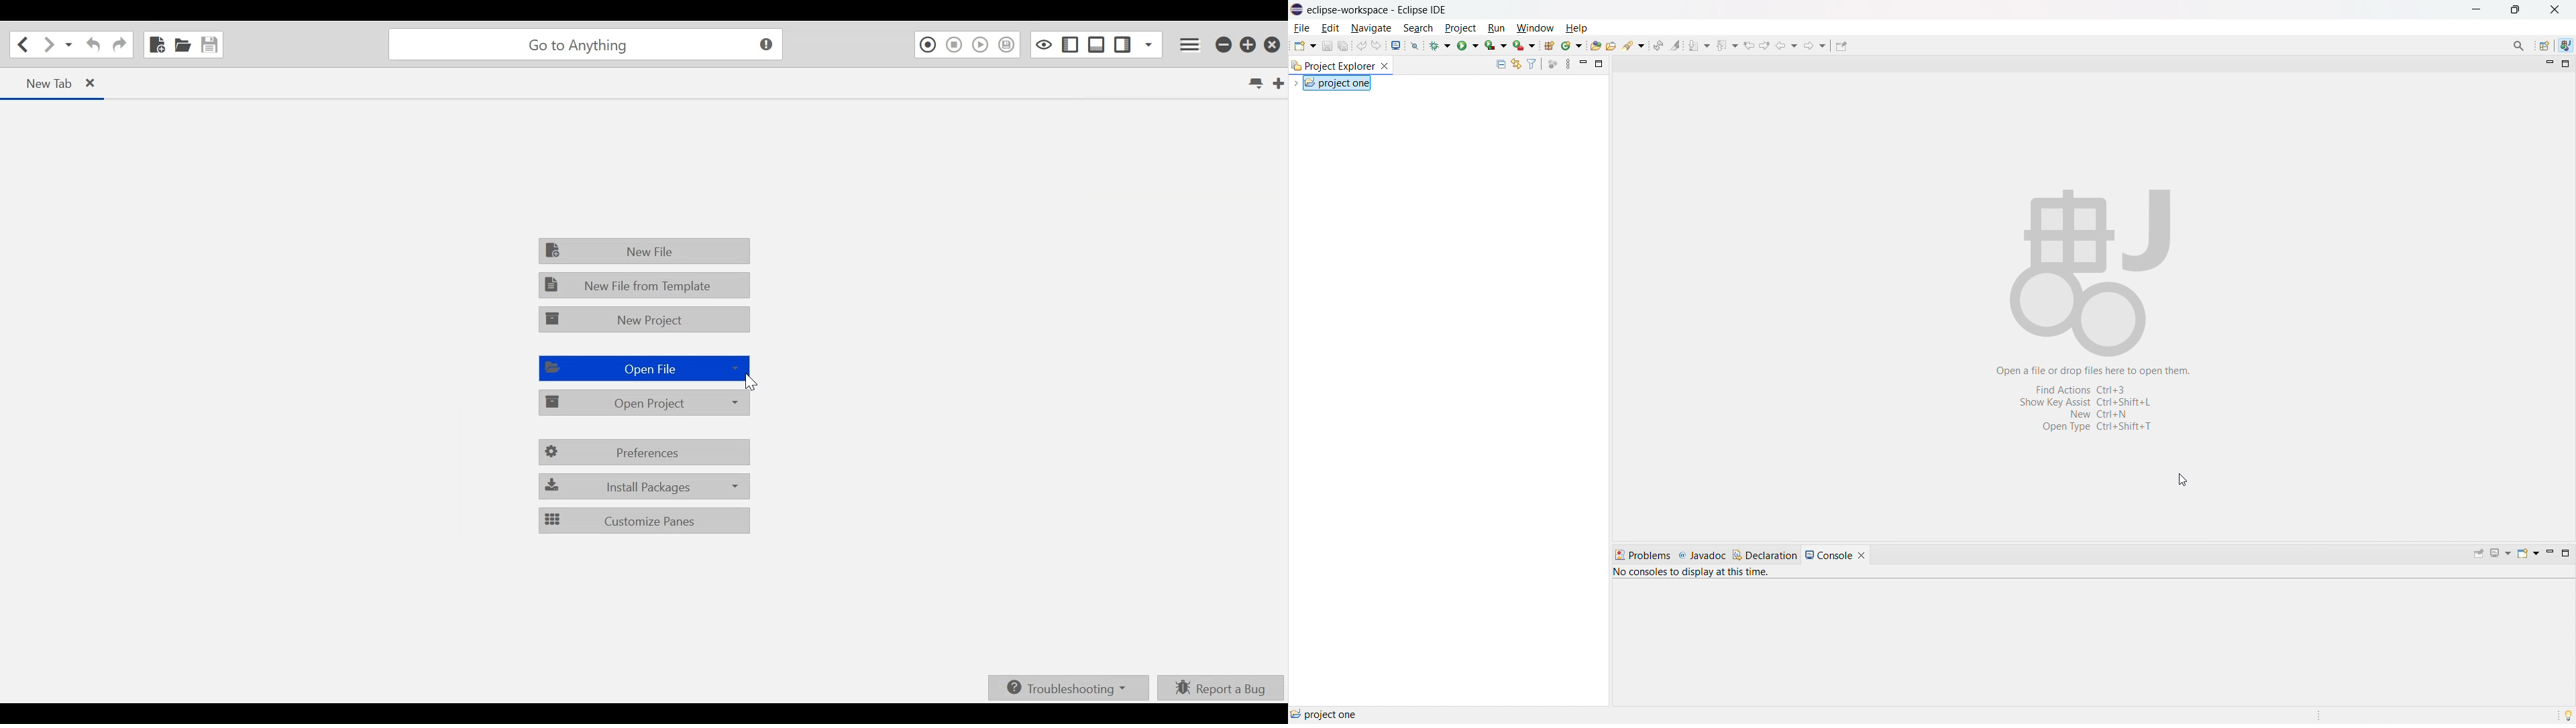  What do you see at coordinates (1304, 45) in the screenshot?
I see `new` at bounding box center [1304, 45].